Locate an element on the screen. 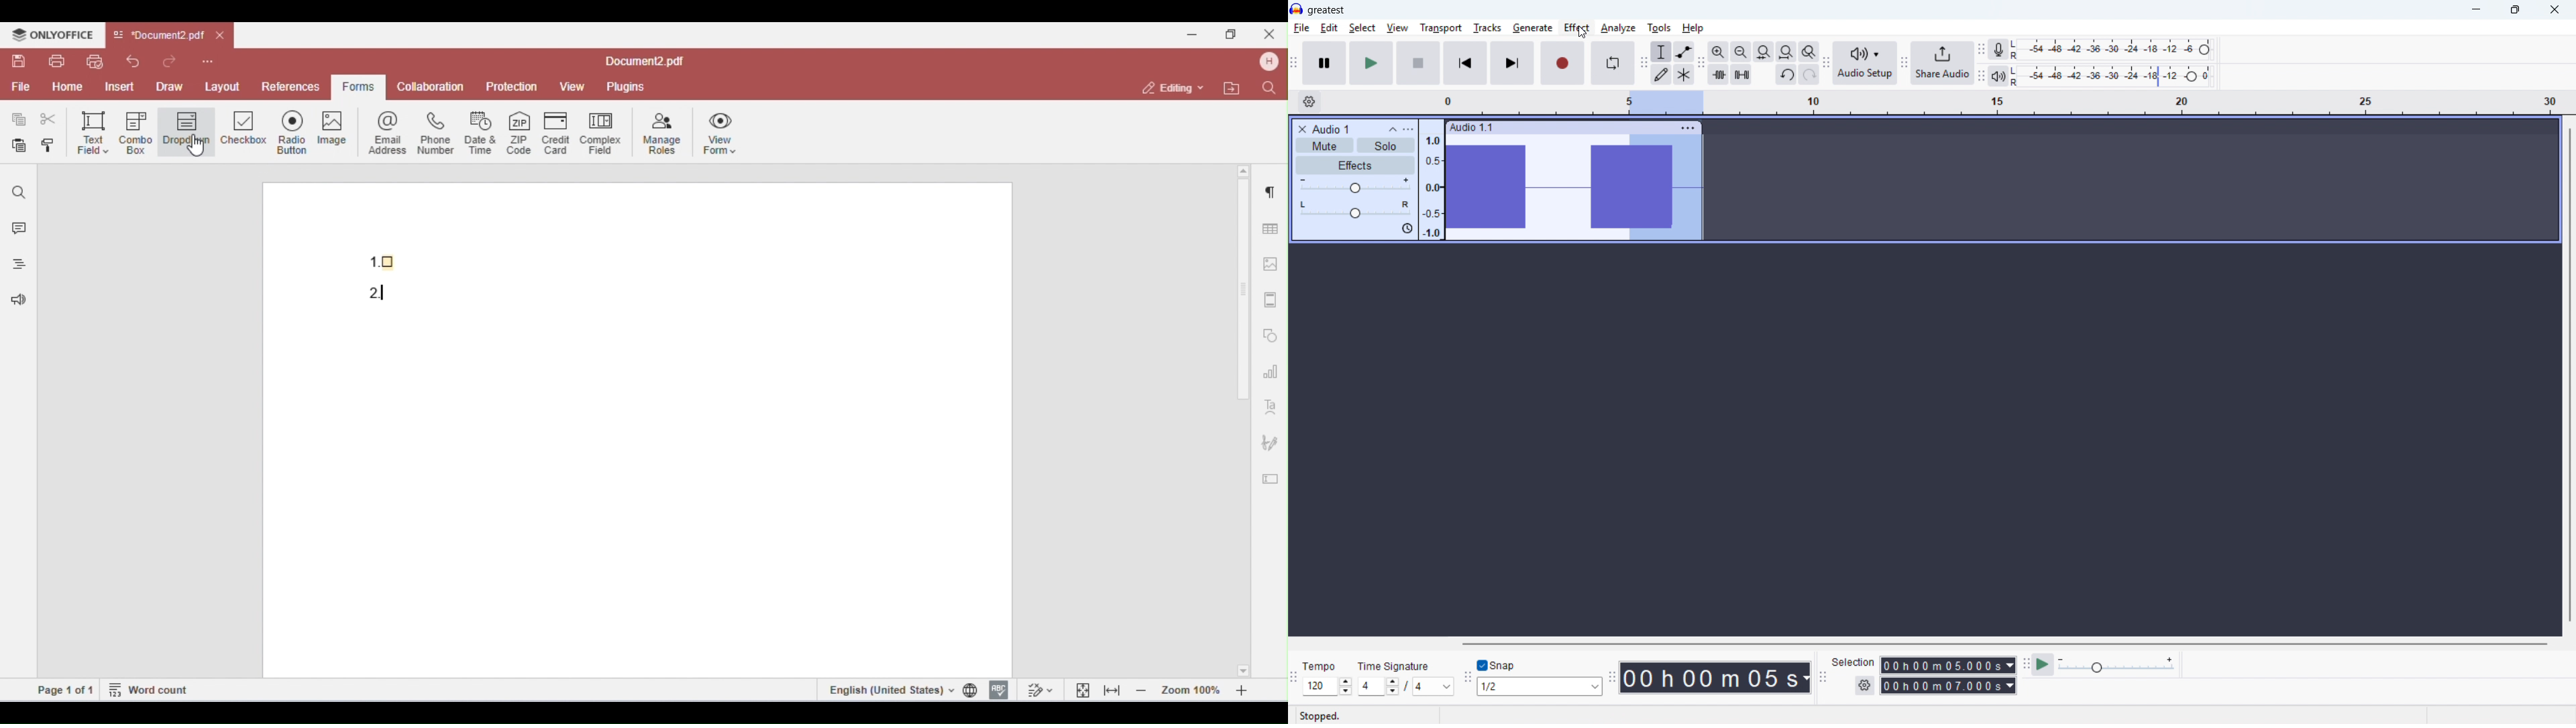 The height and width of the screenshot is (728, 2576). Draw tool  is located at coordinates (1661, 74).